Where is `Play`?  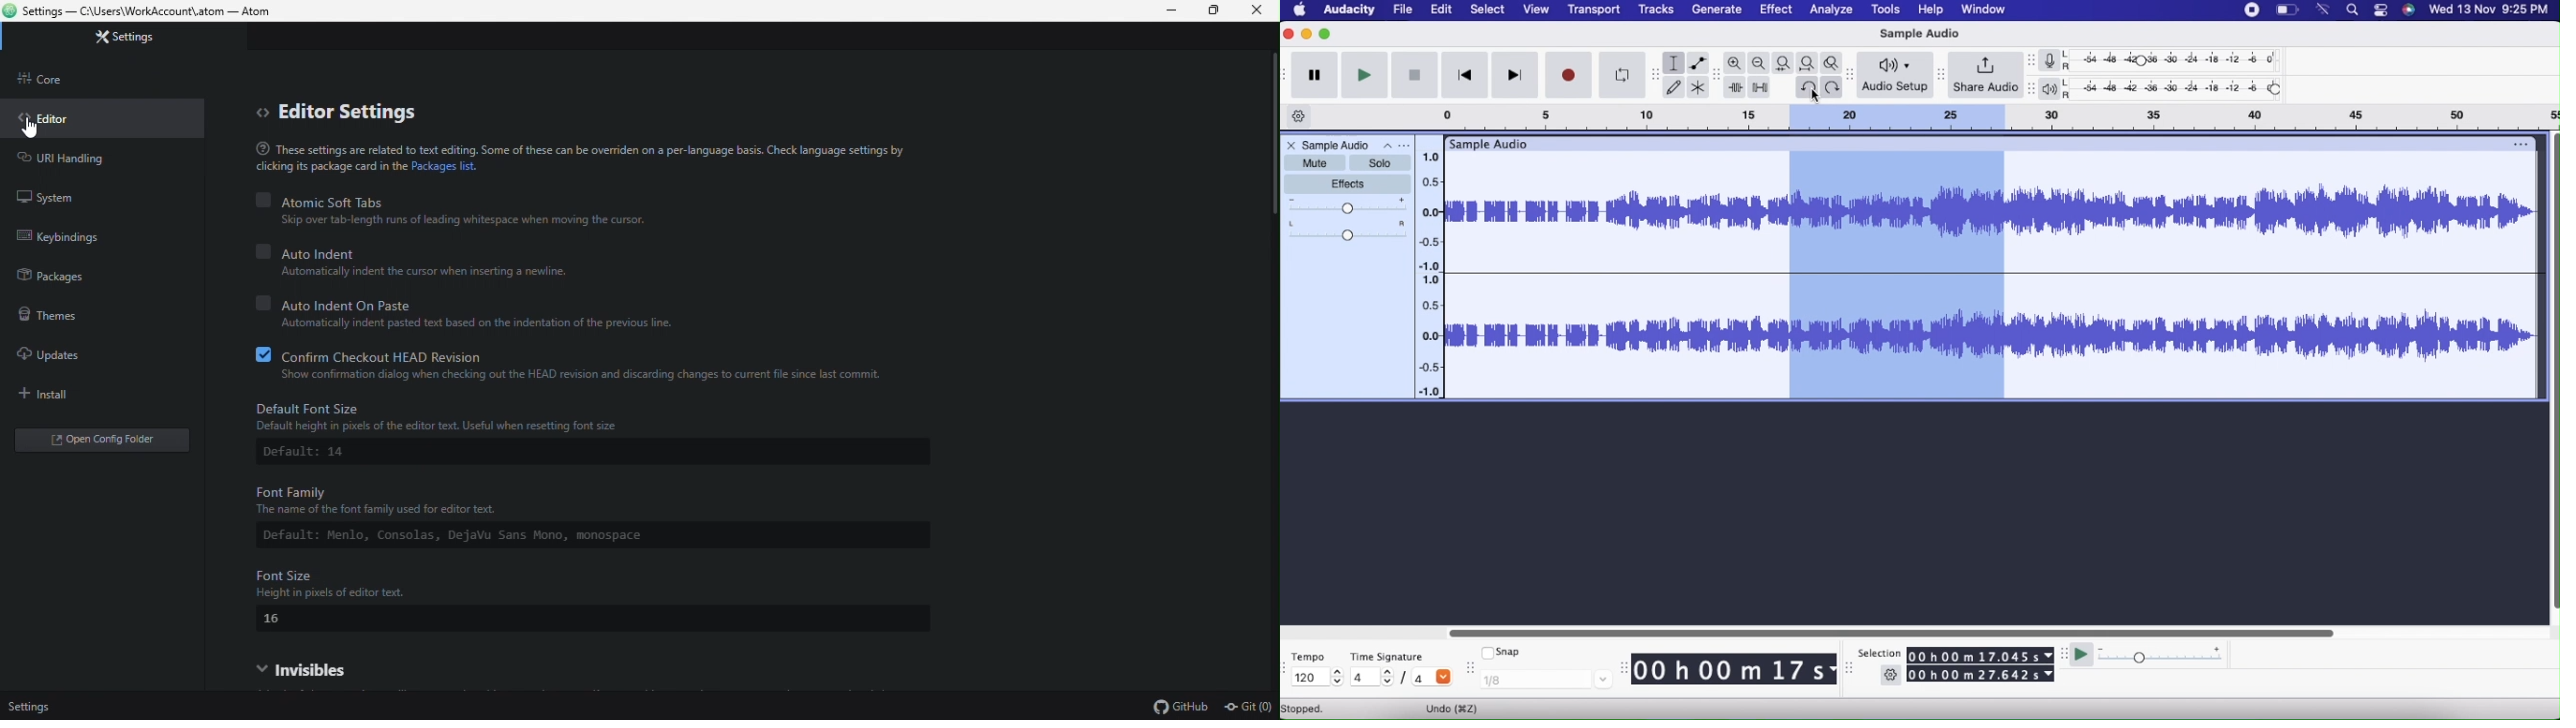 Play is located at coordinates (1364, 73).